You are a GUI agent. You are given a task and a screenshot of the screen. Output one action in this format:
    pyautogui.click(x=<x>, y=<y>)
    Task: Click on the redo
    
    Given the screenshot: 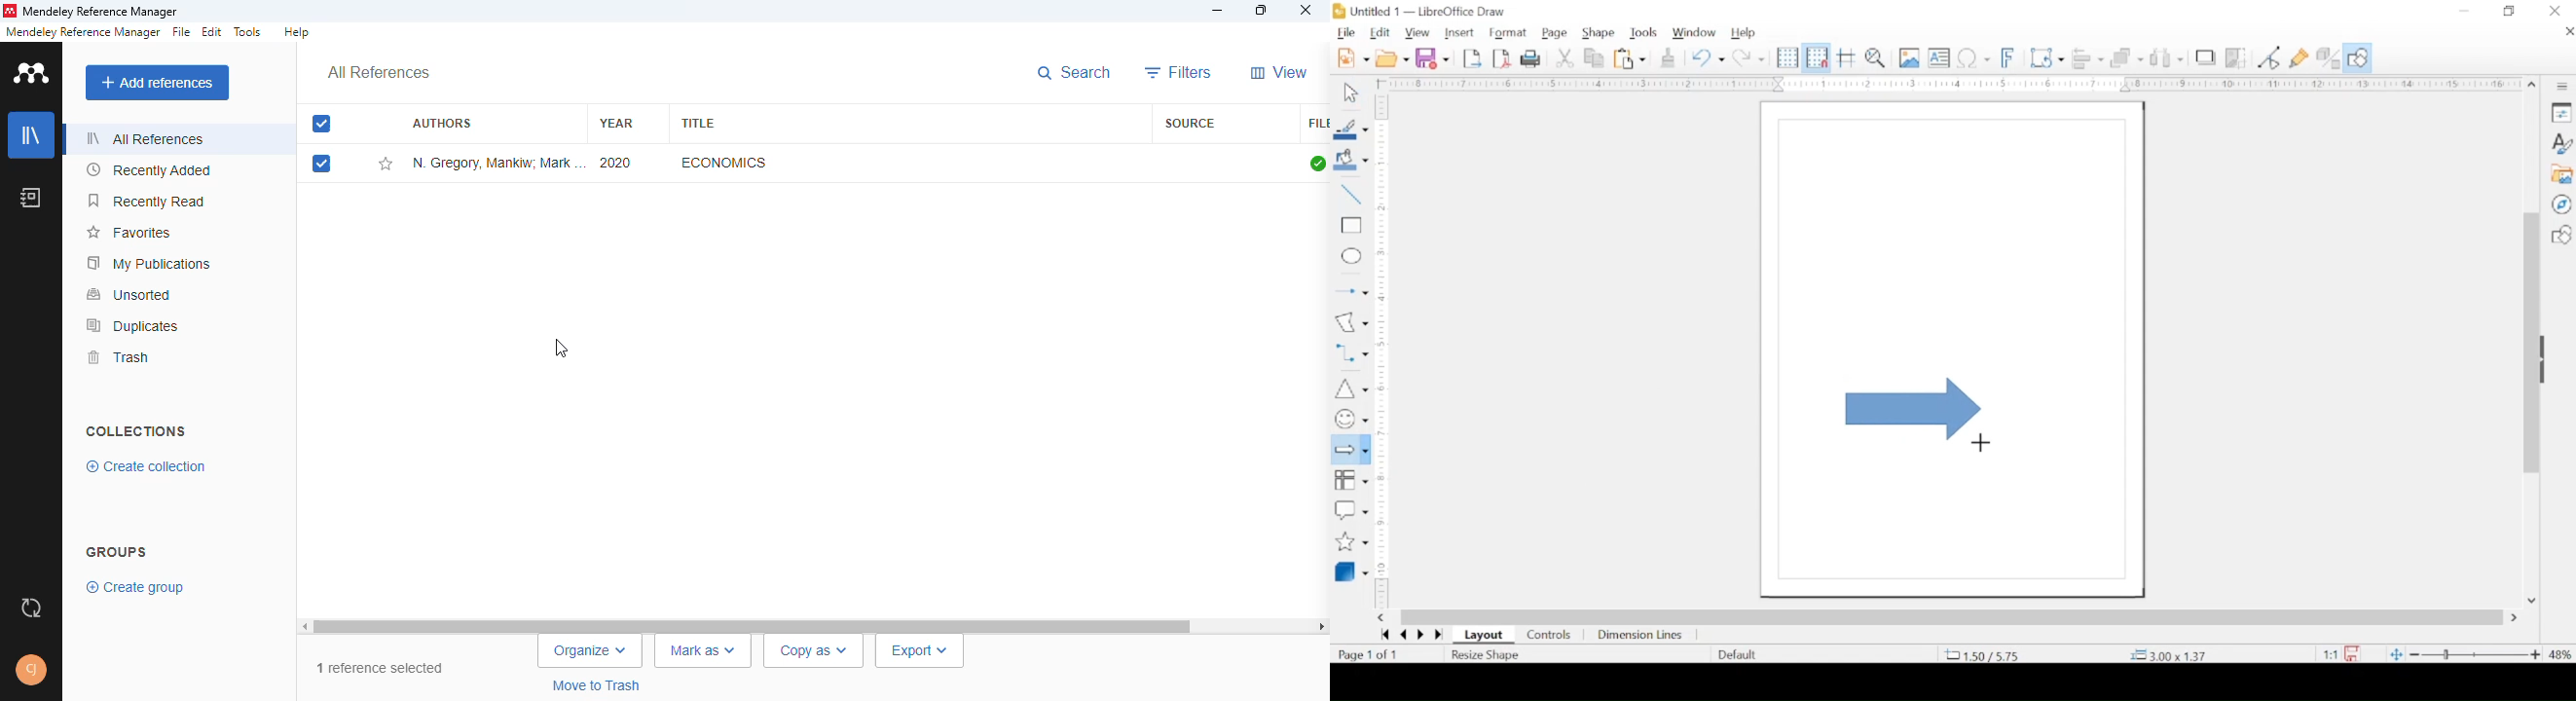 What is the action you would take?
    pyautogui.click(x=1748, y=57)
    